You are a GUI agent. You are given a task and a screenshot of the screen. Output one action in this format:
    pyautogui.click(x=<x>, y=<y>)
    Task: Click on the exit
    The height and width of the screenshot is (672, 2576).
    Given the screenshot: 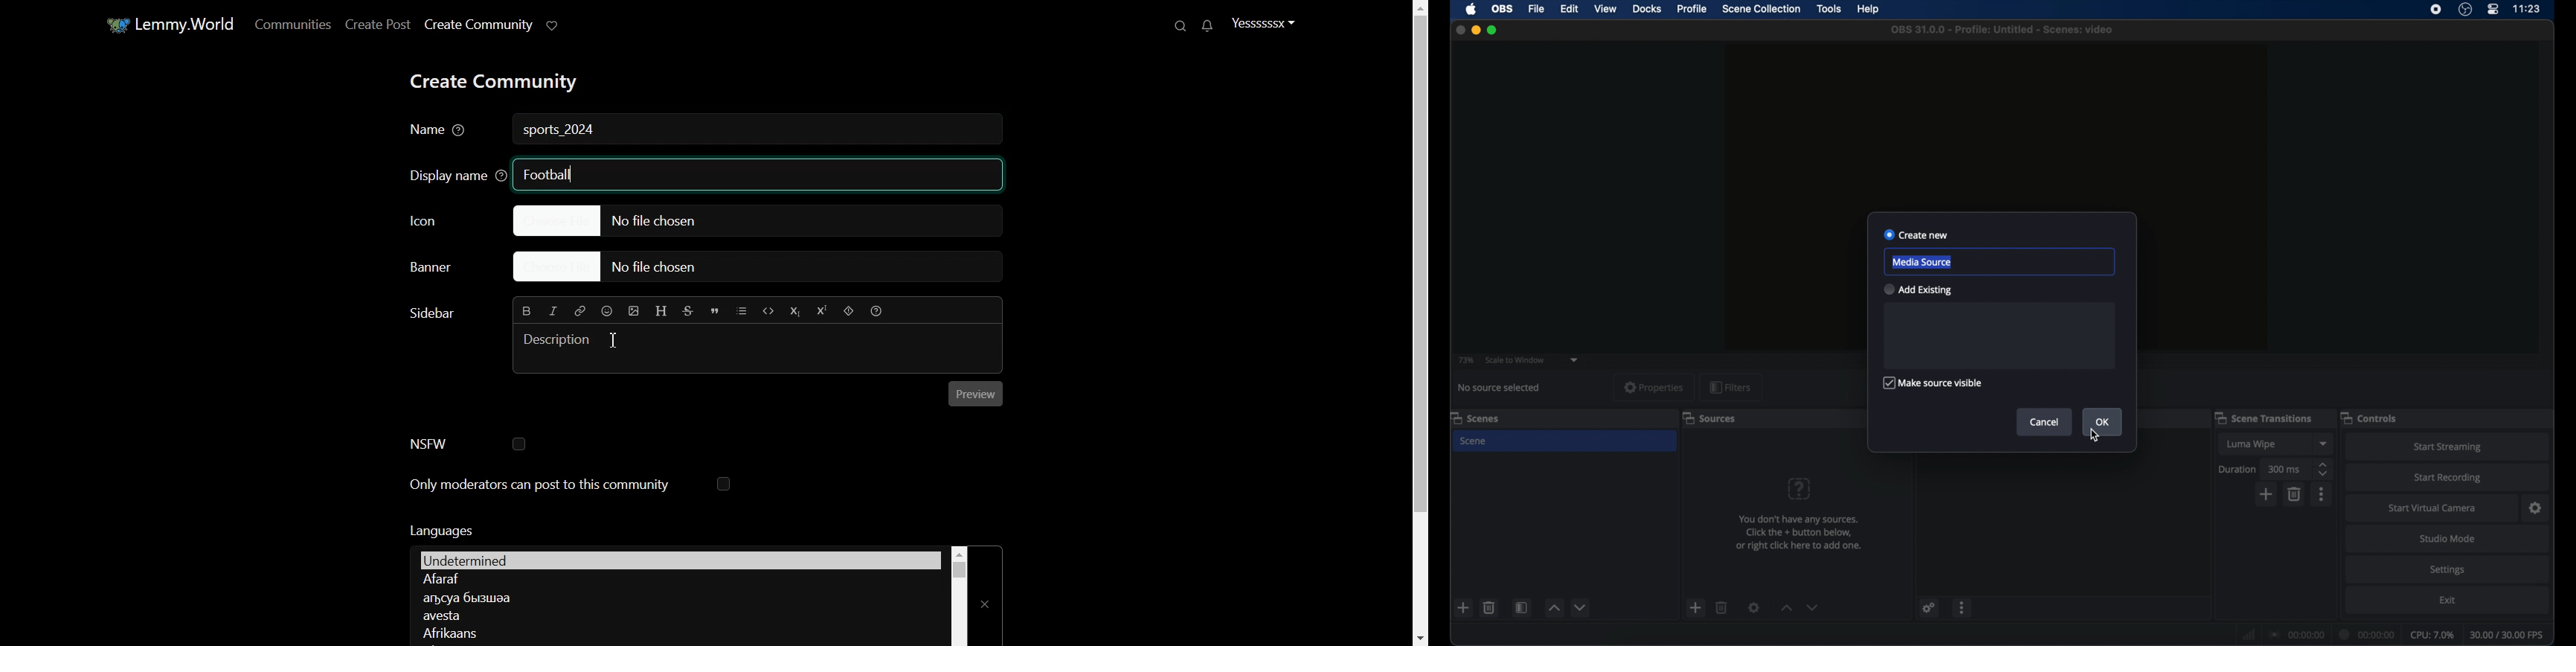 What is the action you would take?
    pyautogui.click(x=2448, y=601)
    